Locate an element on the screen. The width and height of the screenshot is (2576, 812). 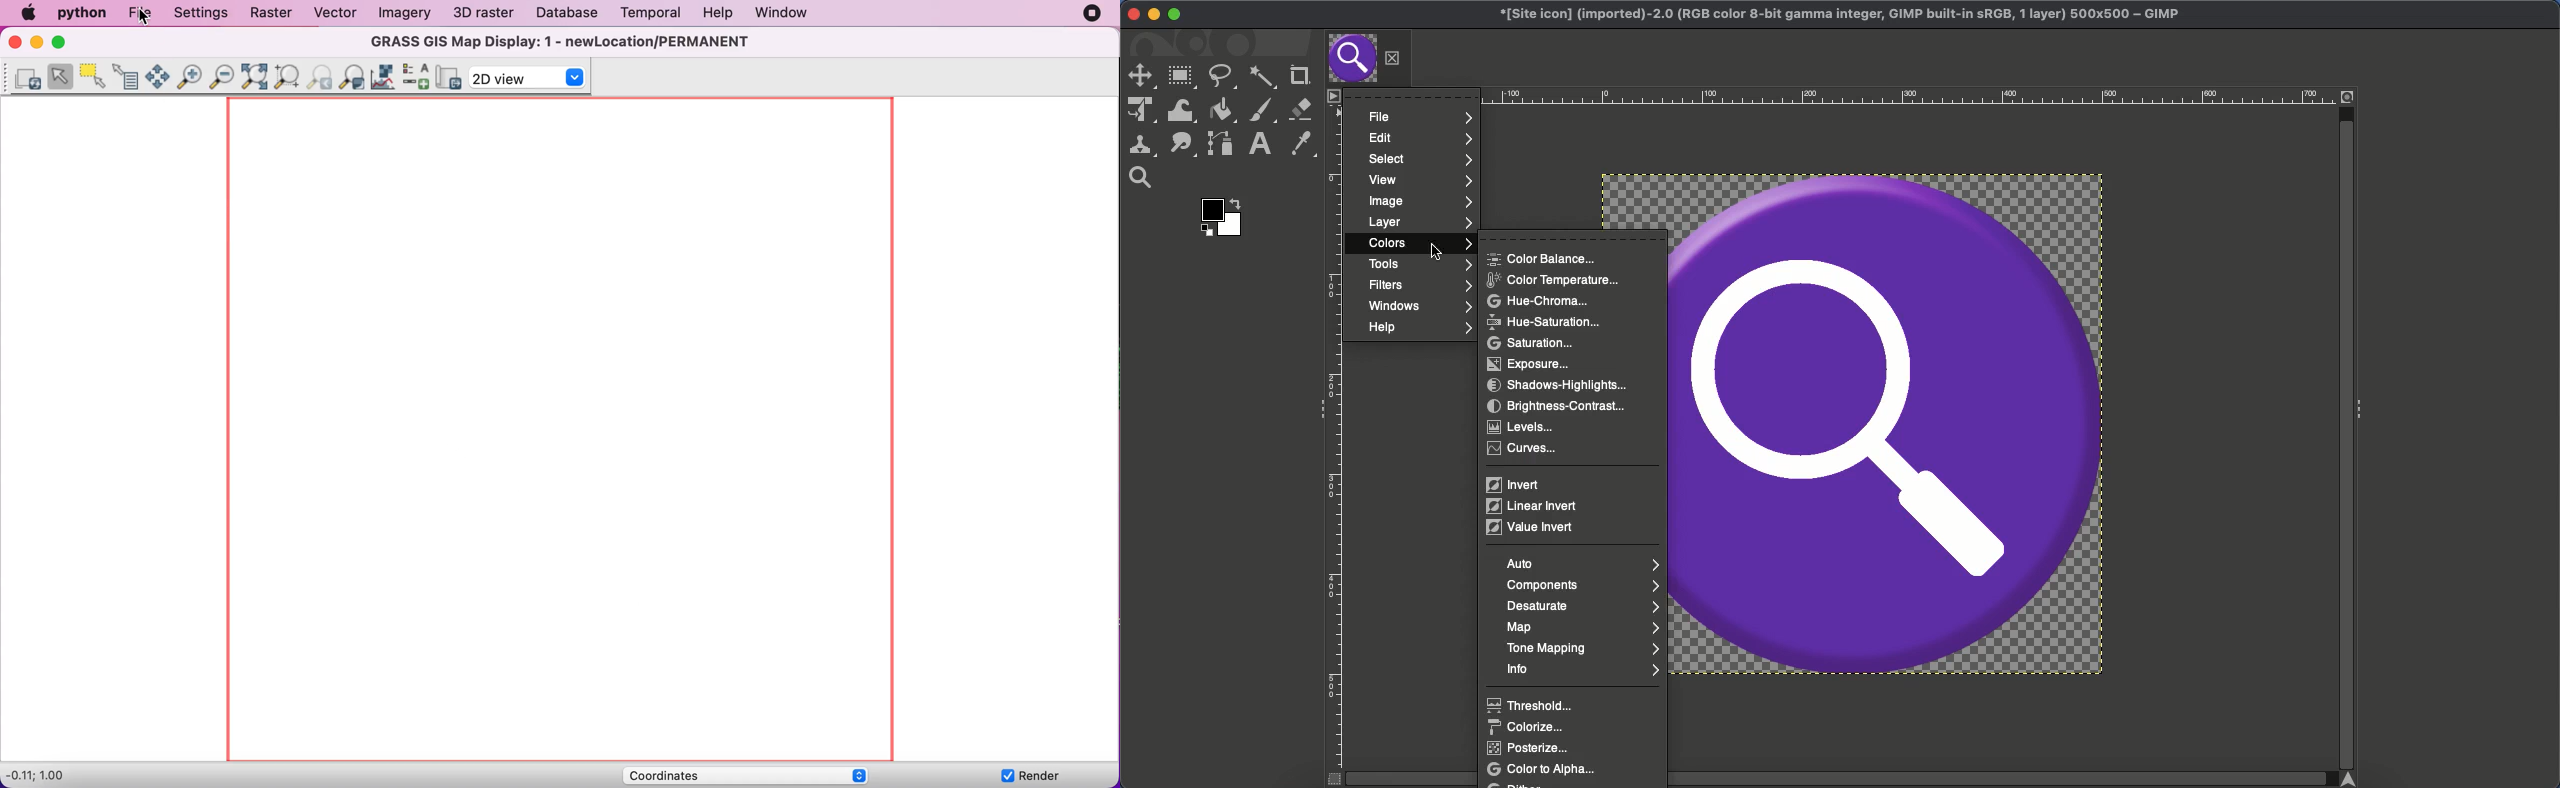
cursor is located at coordinates (1445, 245).